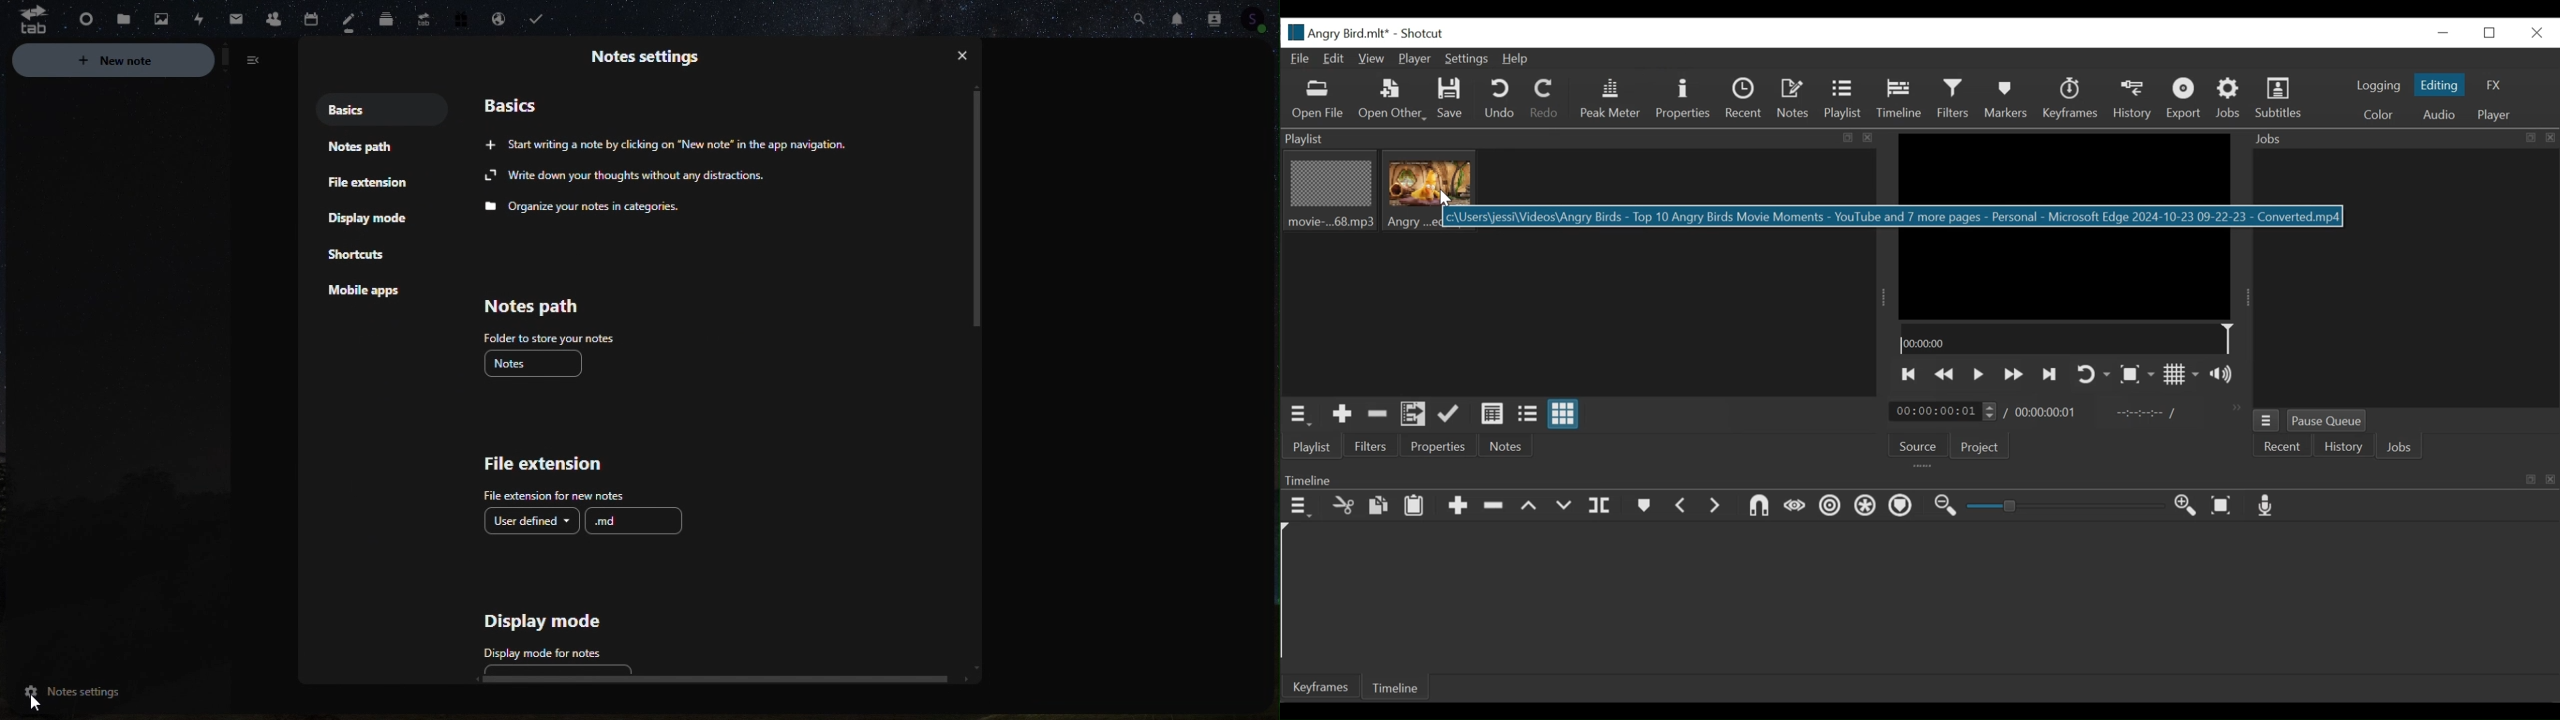 The width and height of the screenshot is (2576, 728). What do you see at coordinates (547, 652) in the screenshot?
I see `display mode for notes` at bounding box center [547, 652].